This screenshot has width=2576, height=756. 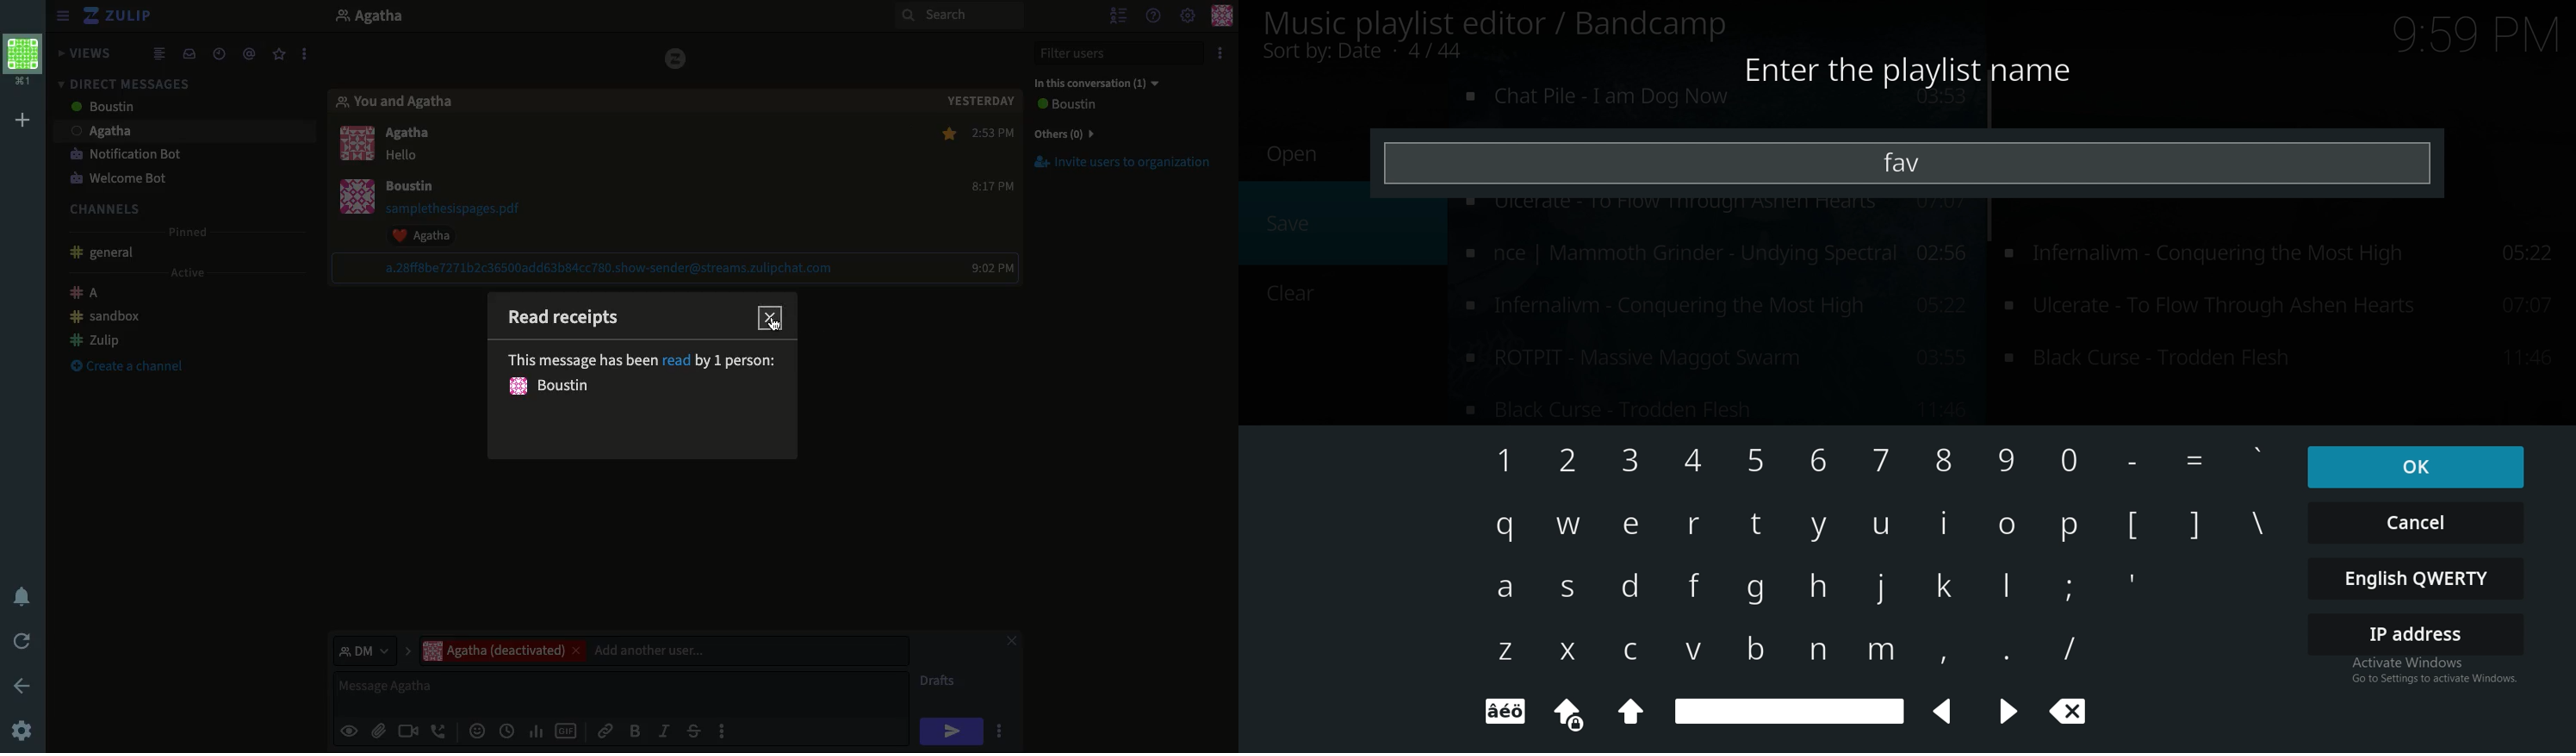 I want to click on Hide users list, so click(x=1118, y=14).